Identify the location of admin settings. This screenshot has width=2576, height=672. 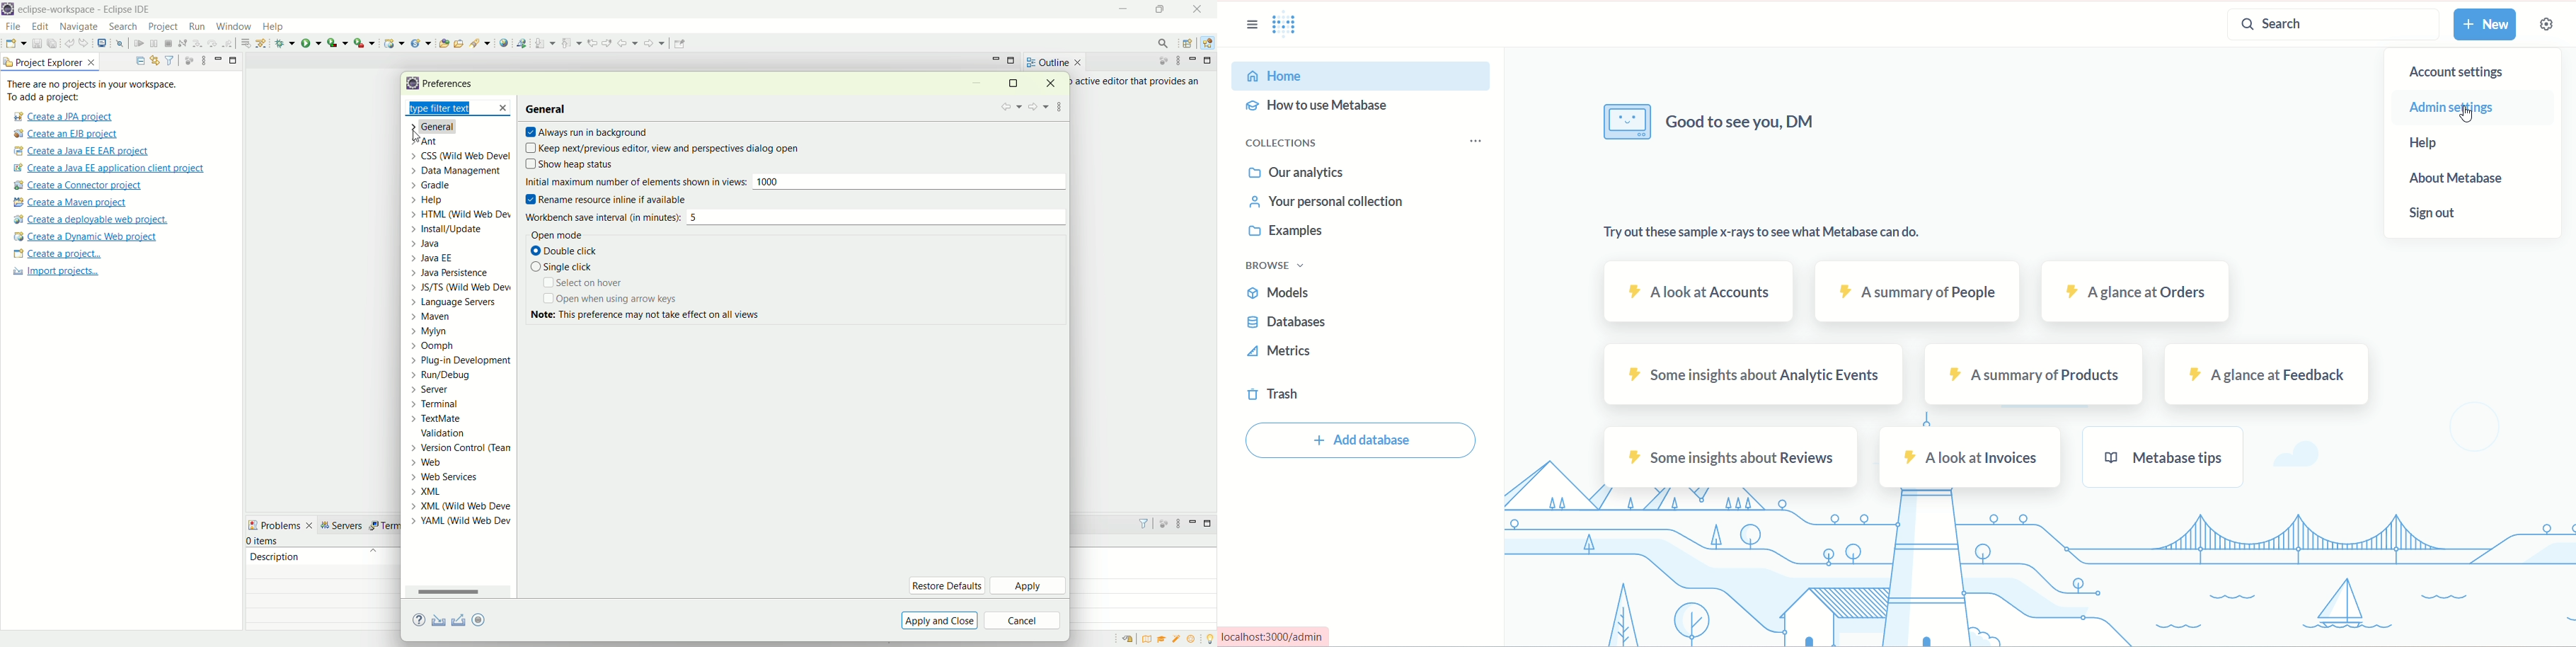
(2451, 107).